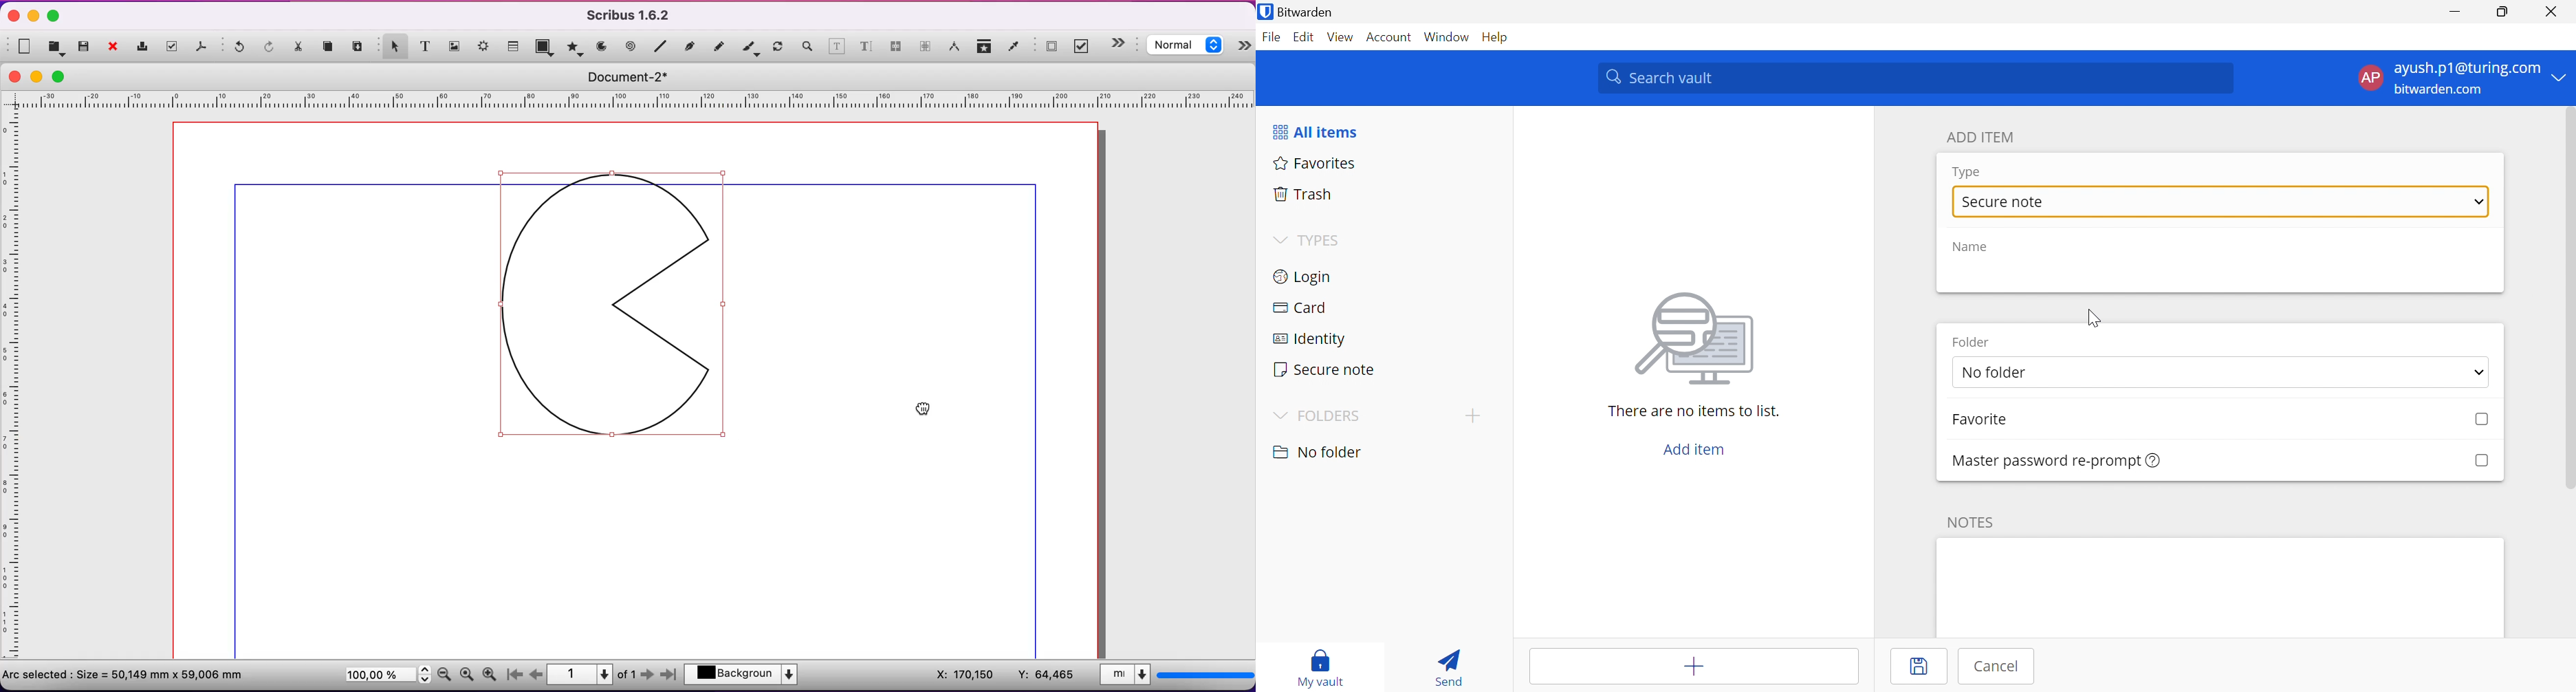 This screenshot has height=700, width=2576. Describe the element at coordinates (84, 47) in the screenshot. I see `save` at that location.